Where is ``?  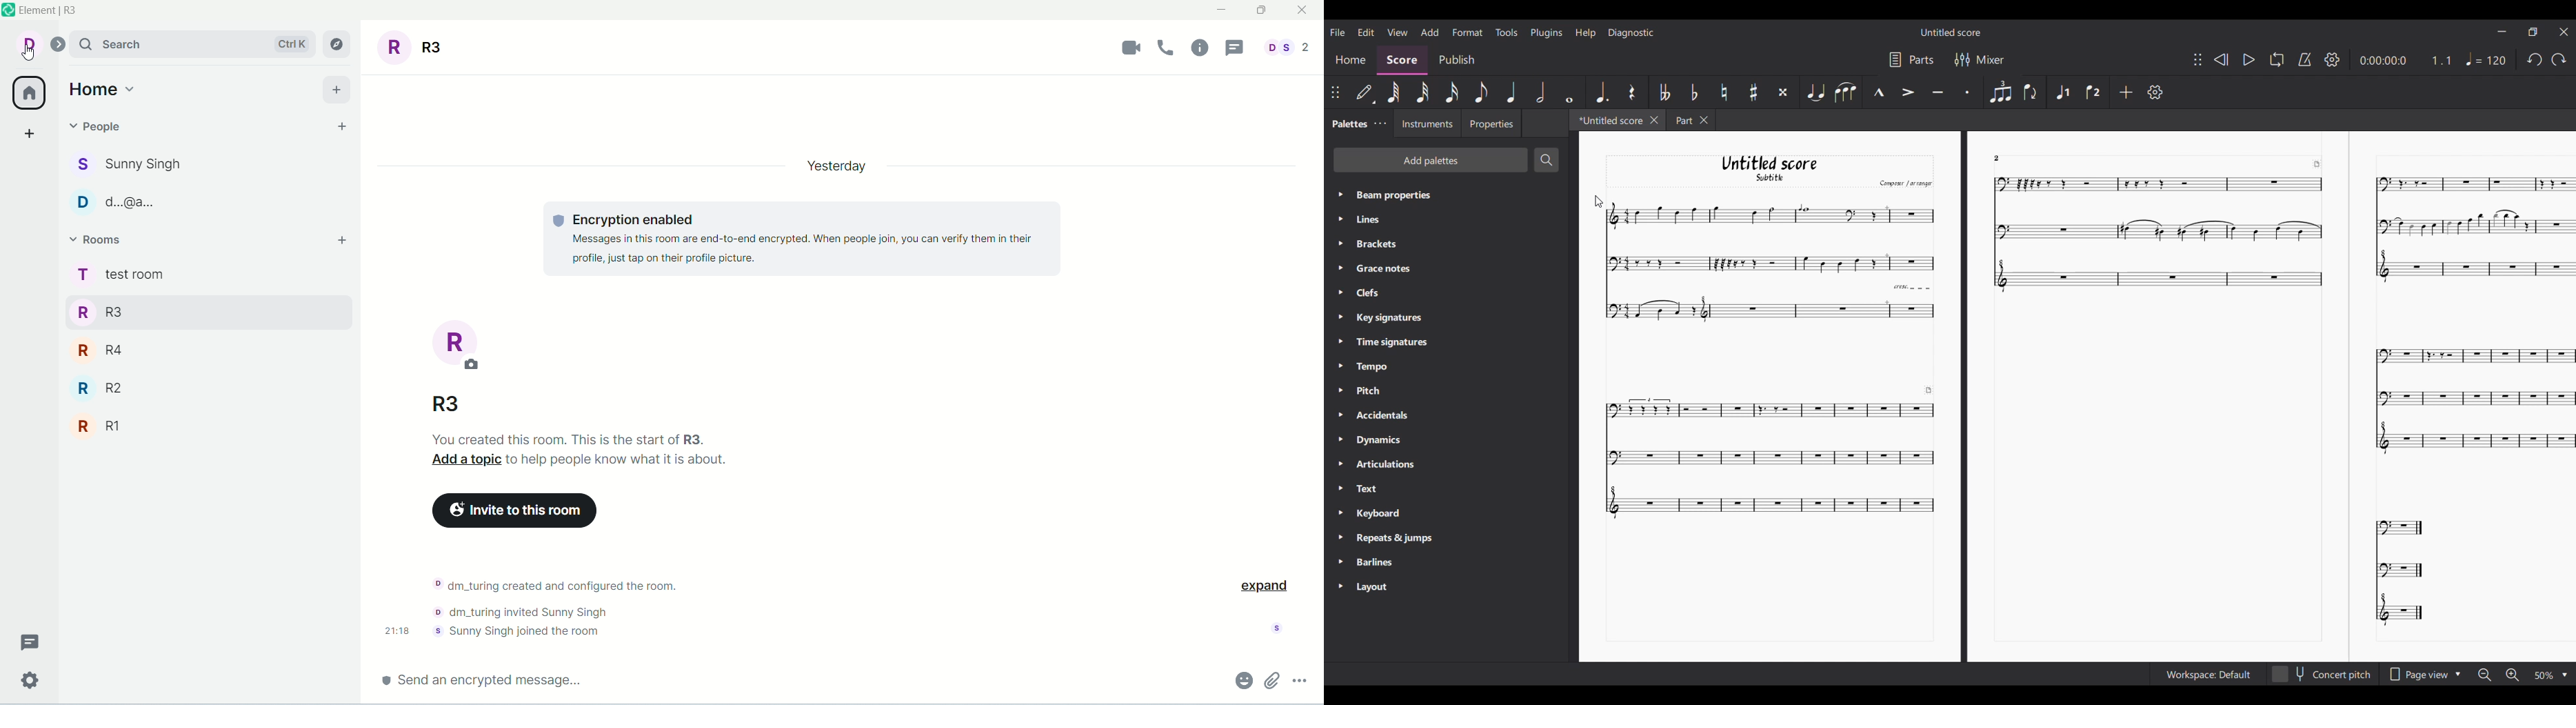
 is located at coordinates (2475, 358).